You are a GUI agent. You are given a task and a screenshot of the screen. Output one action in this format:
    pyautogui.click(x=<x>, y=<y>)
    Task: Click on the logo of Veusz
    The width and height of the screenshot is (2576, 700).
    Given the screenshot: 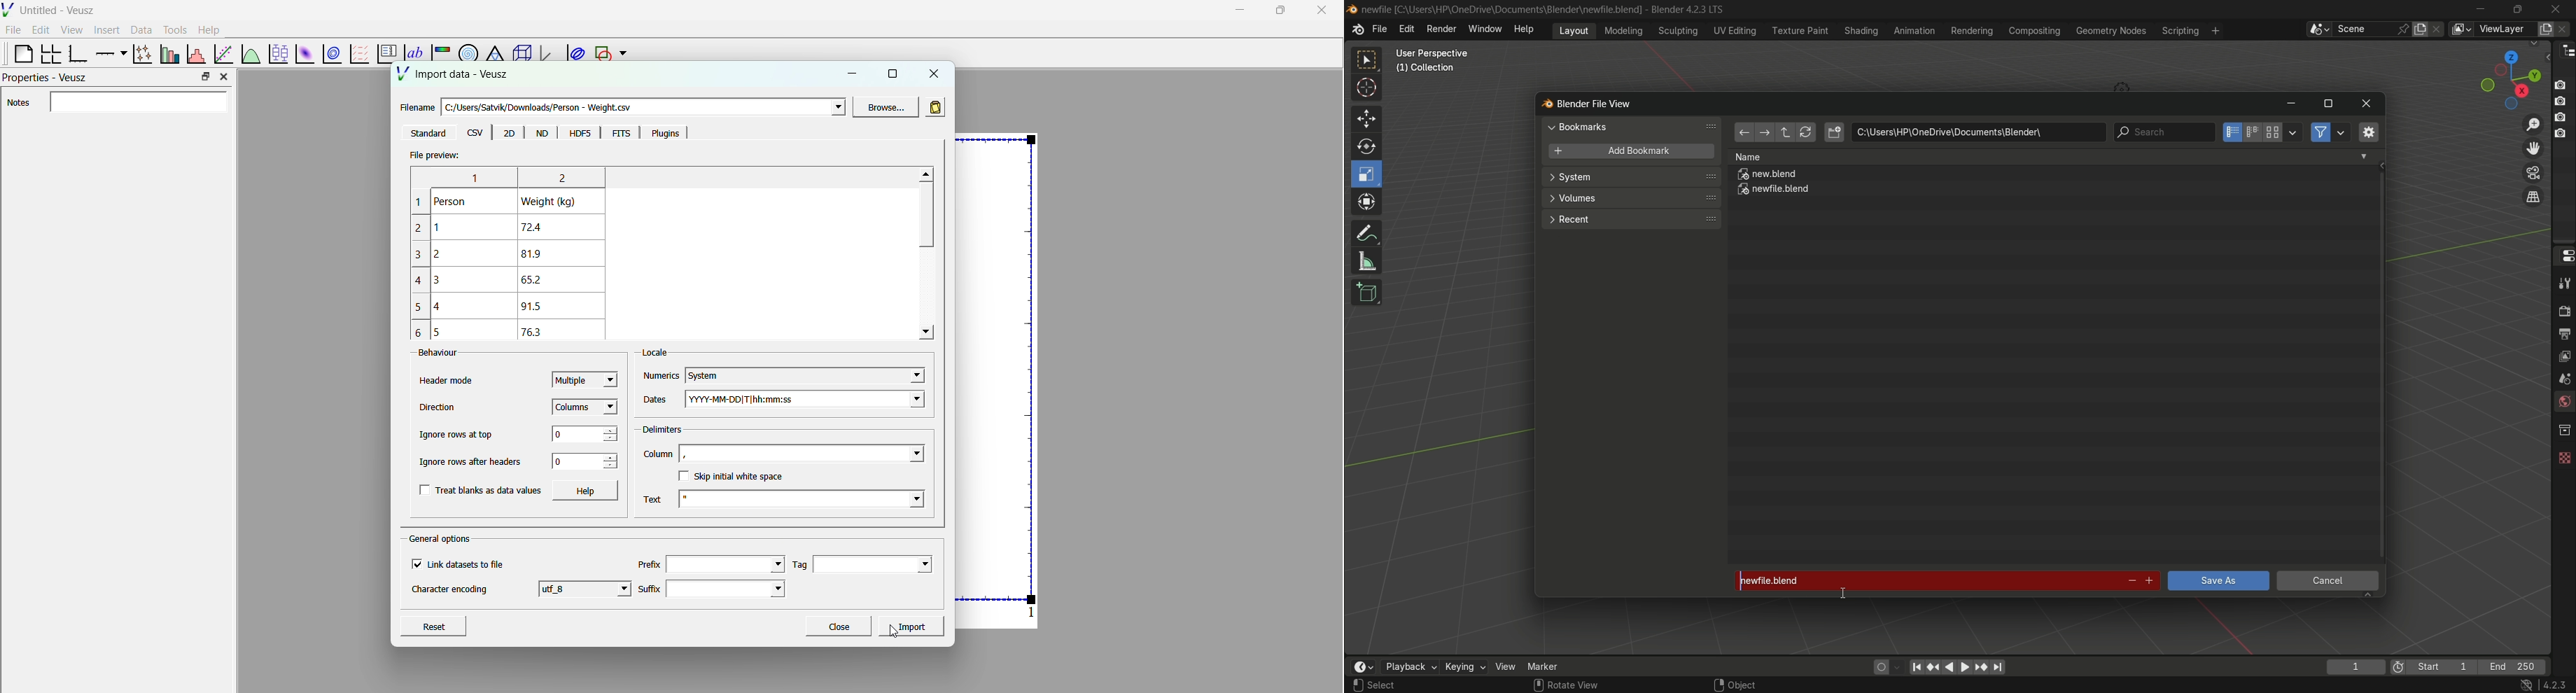 What is the action you would take?
    pyautogui.click(x=8, y=9)
    